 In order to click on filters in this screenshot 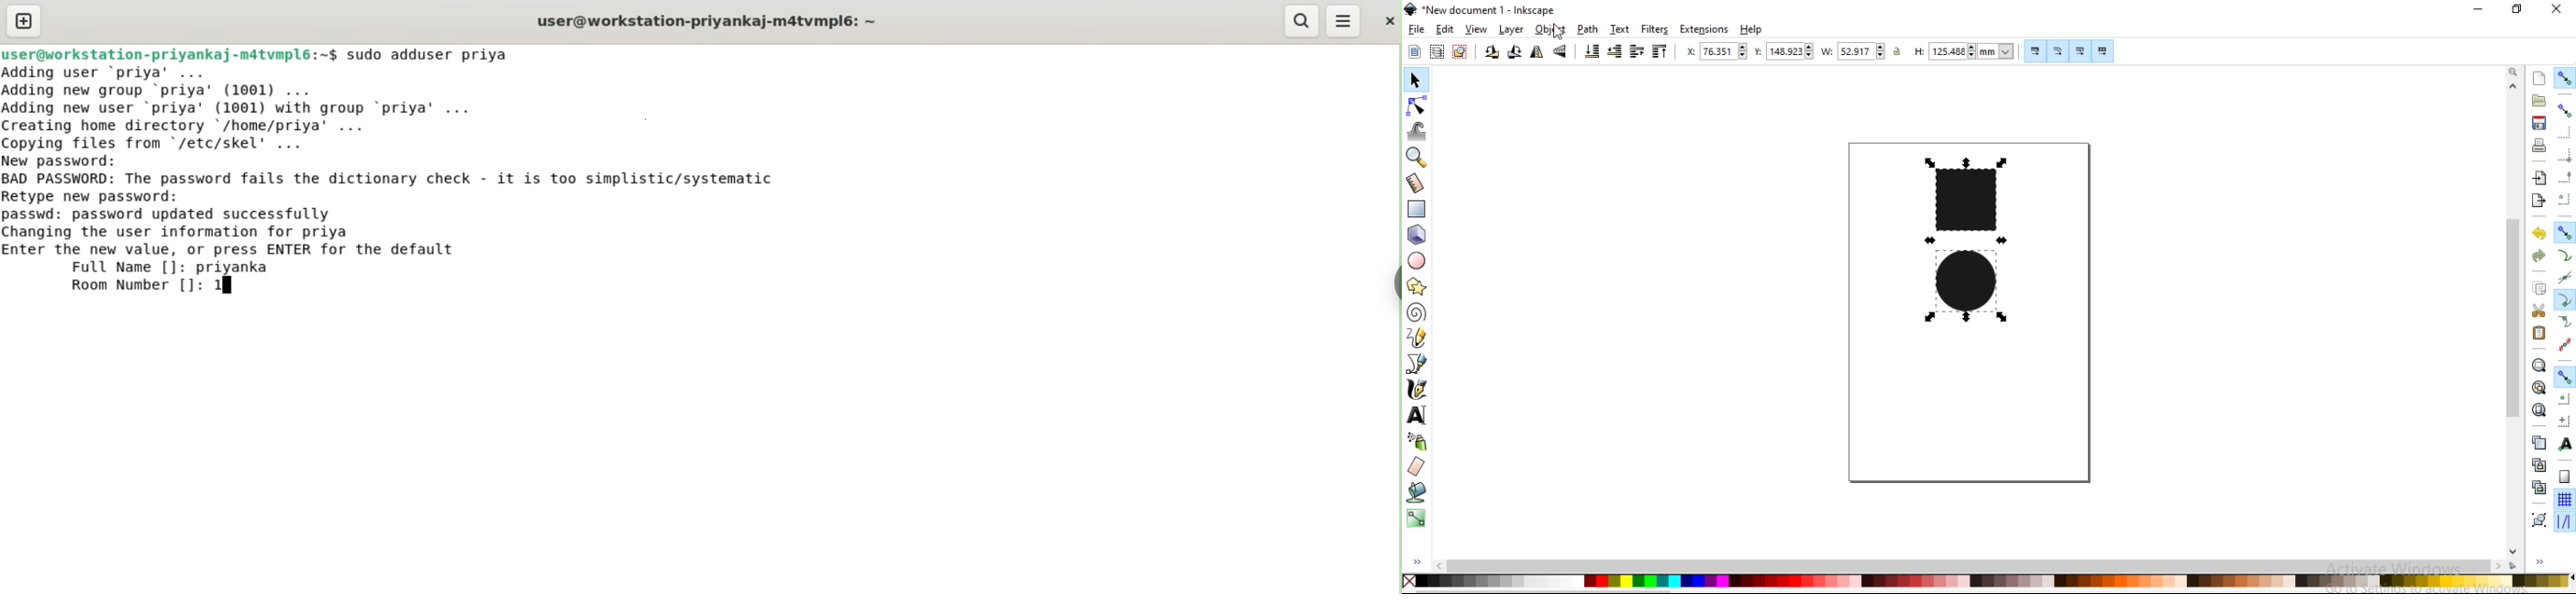, I will do `click(1655, 28)`.